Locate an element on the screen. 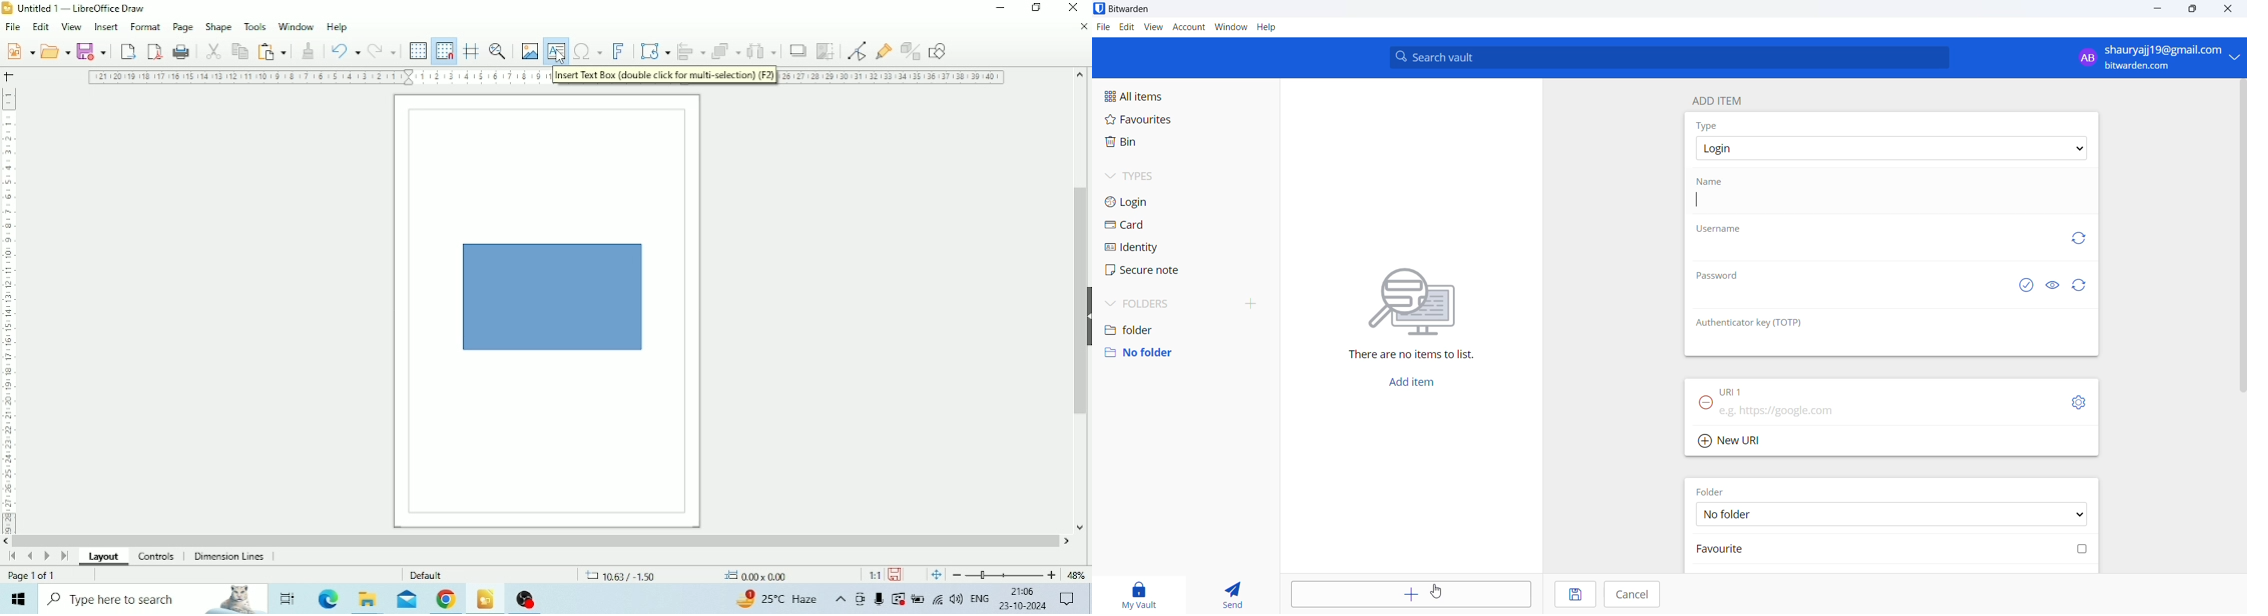  my vault is located at coordinates (1140, 592).